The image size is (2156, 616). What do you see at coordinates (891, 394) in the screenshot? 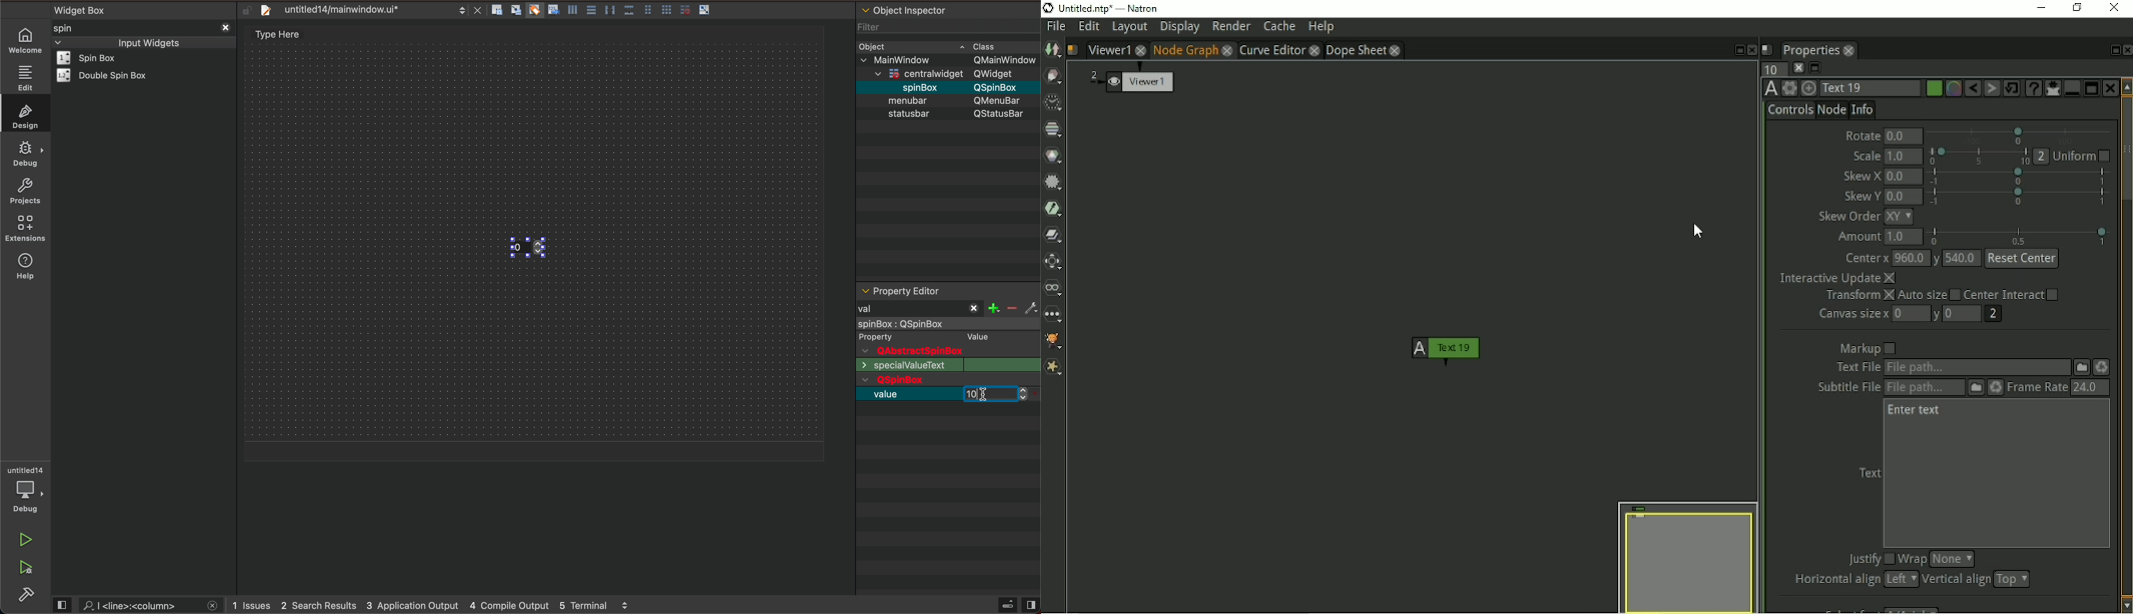
I see `value` at bounding box center [891, 394].